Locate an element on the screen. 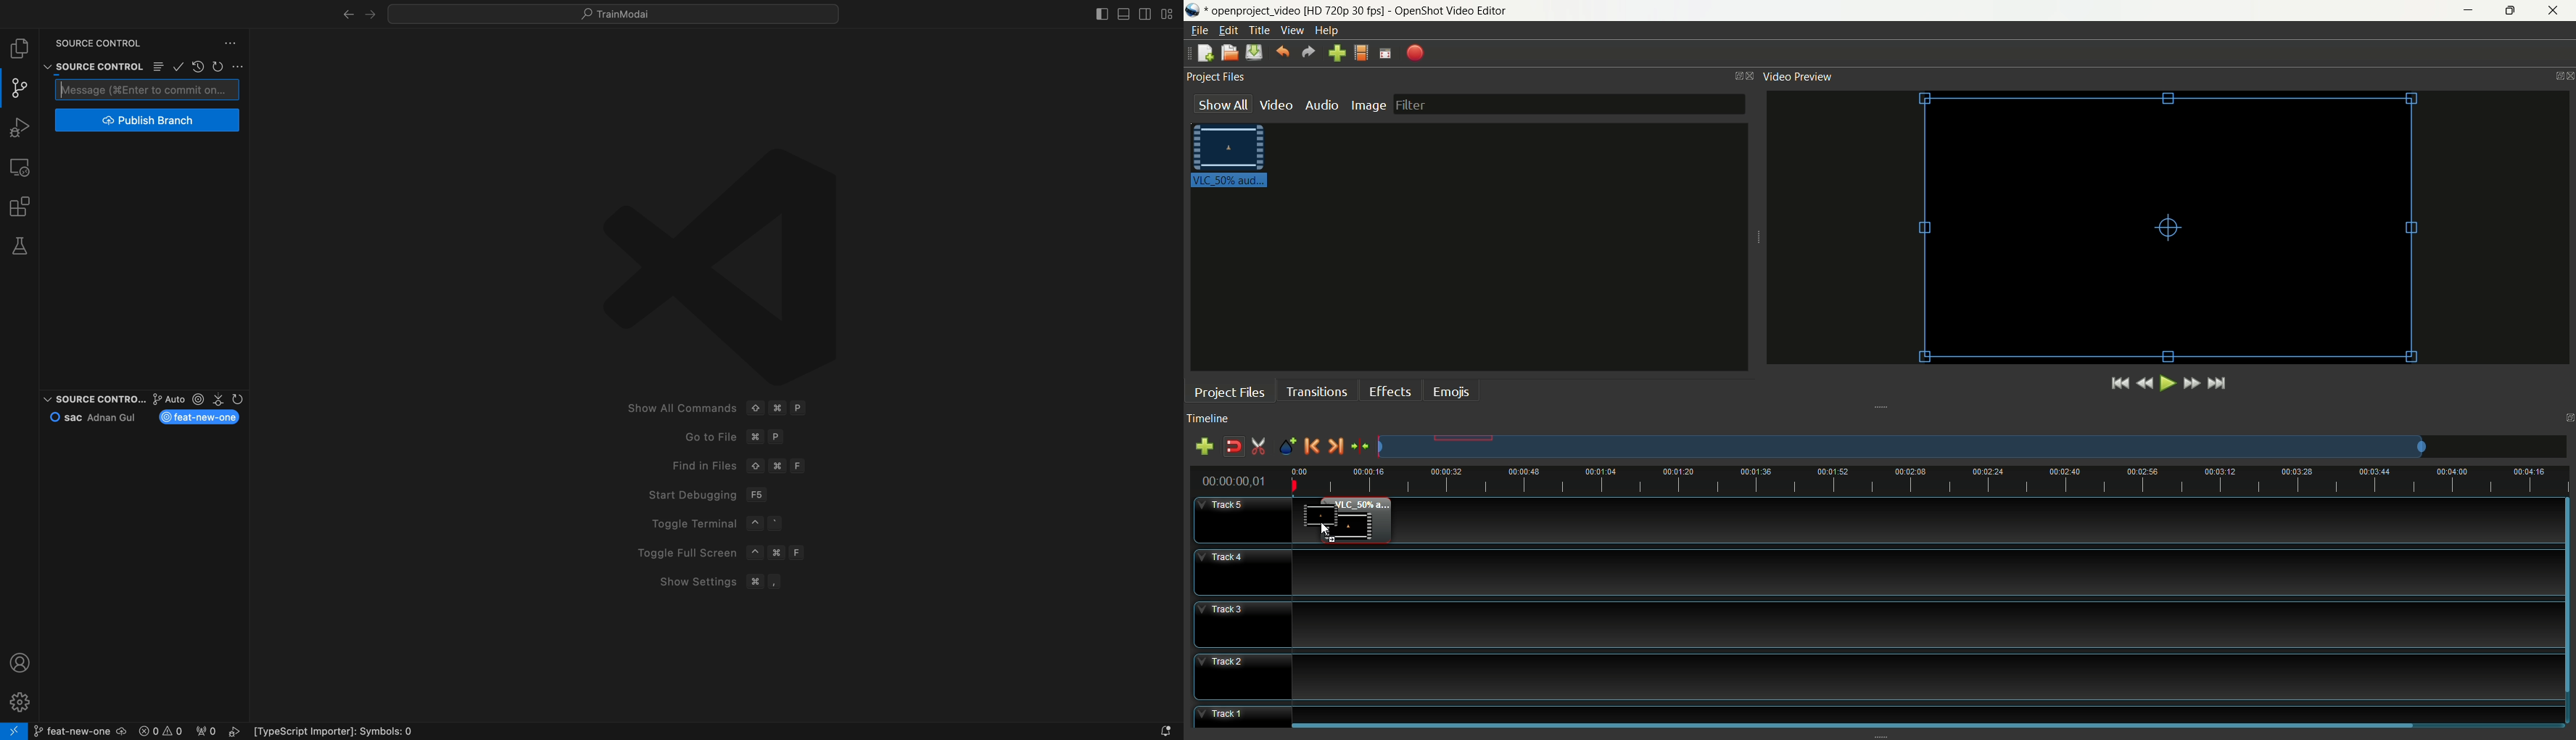 The image size is (2576, 756). enable razor is located at coordinates (1257, 446).